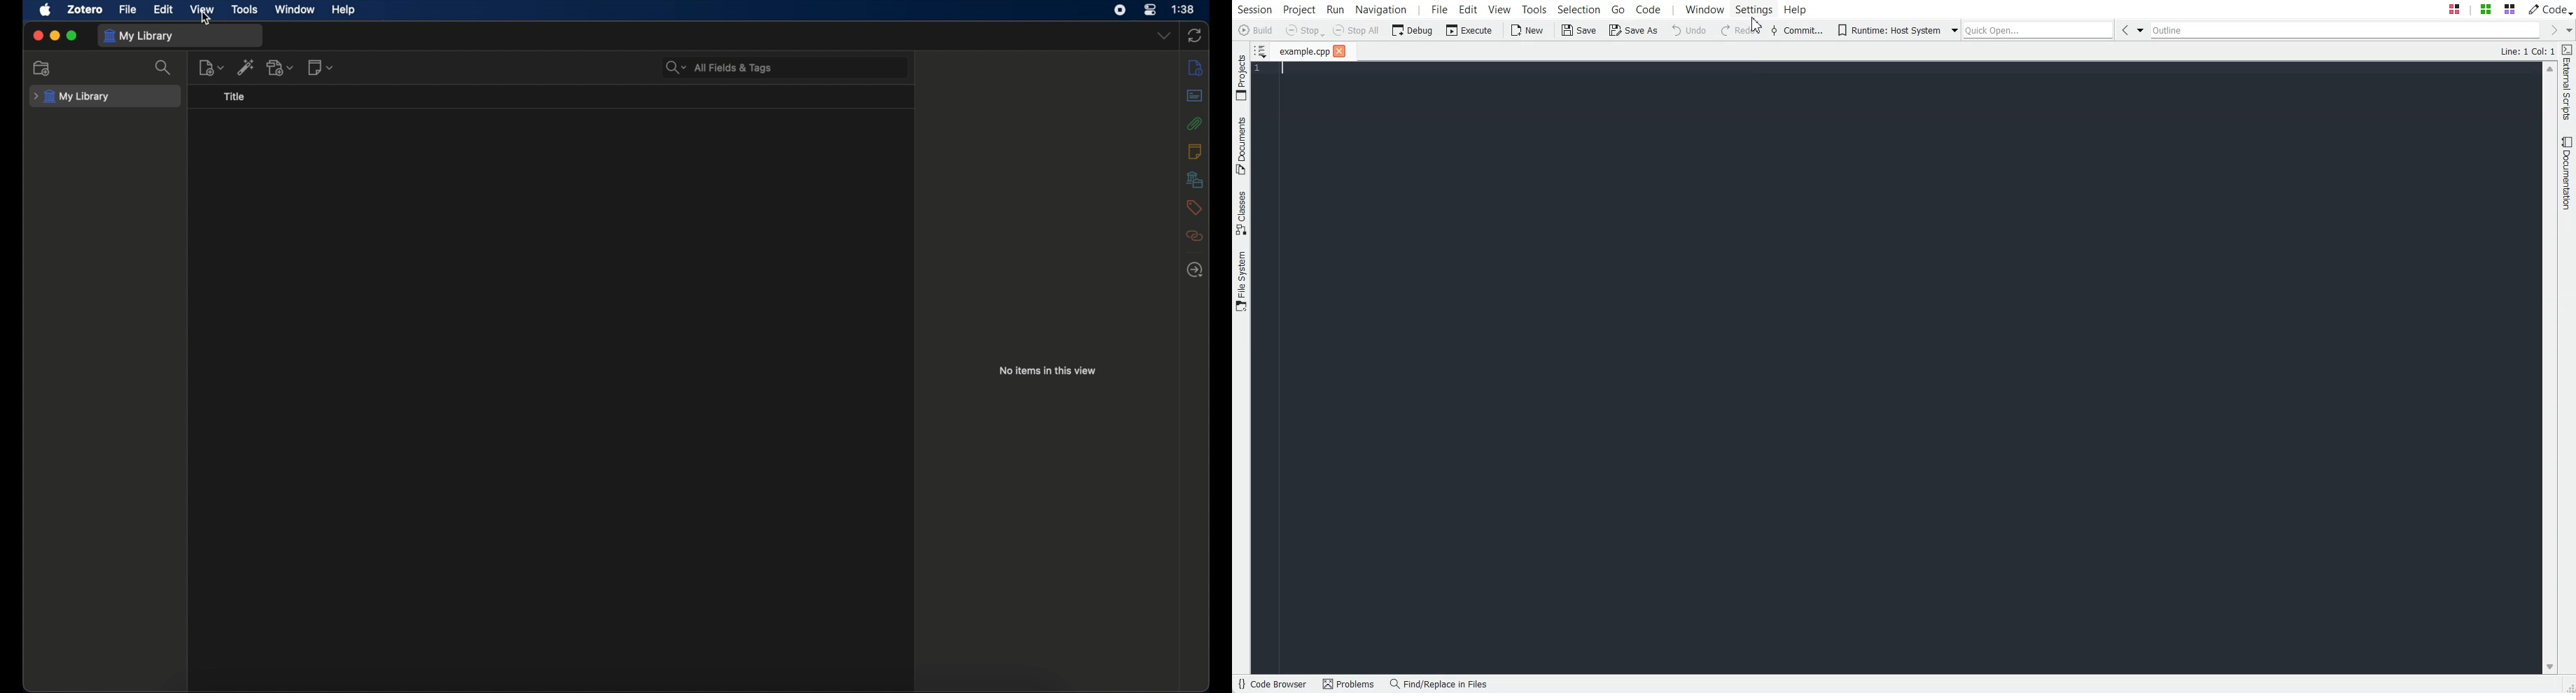 This screenshot has height=700, width=2576. I want to click on screen recorder, so click(1120, 10).